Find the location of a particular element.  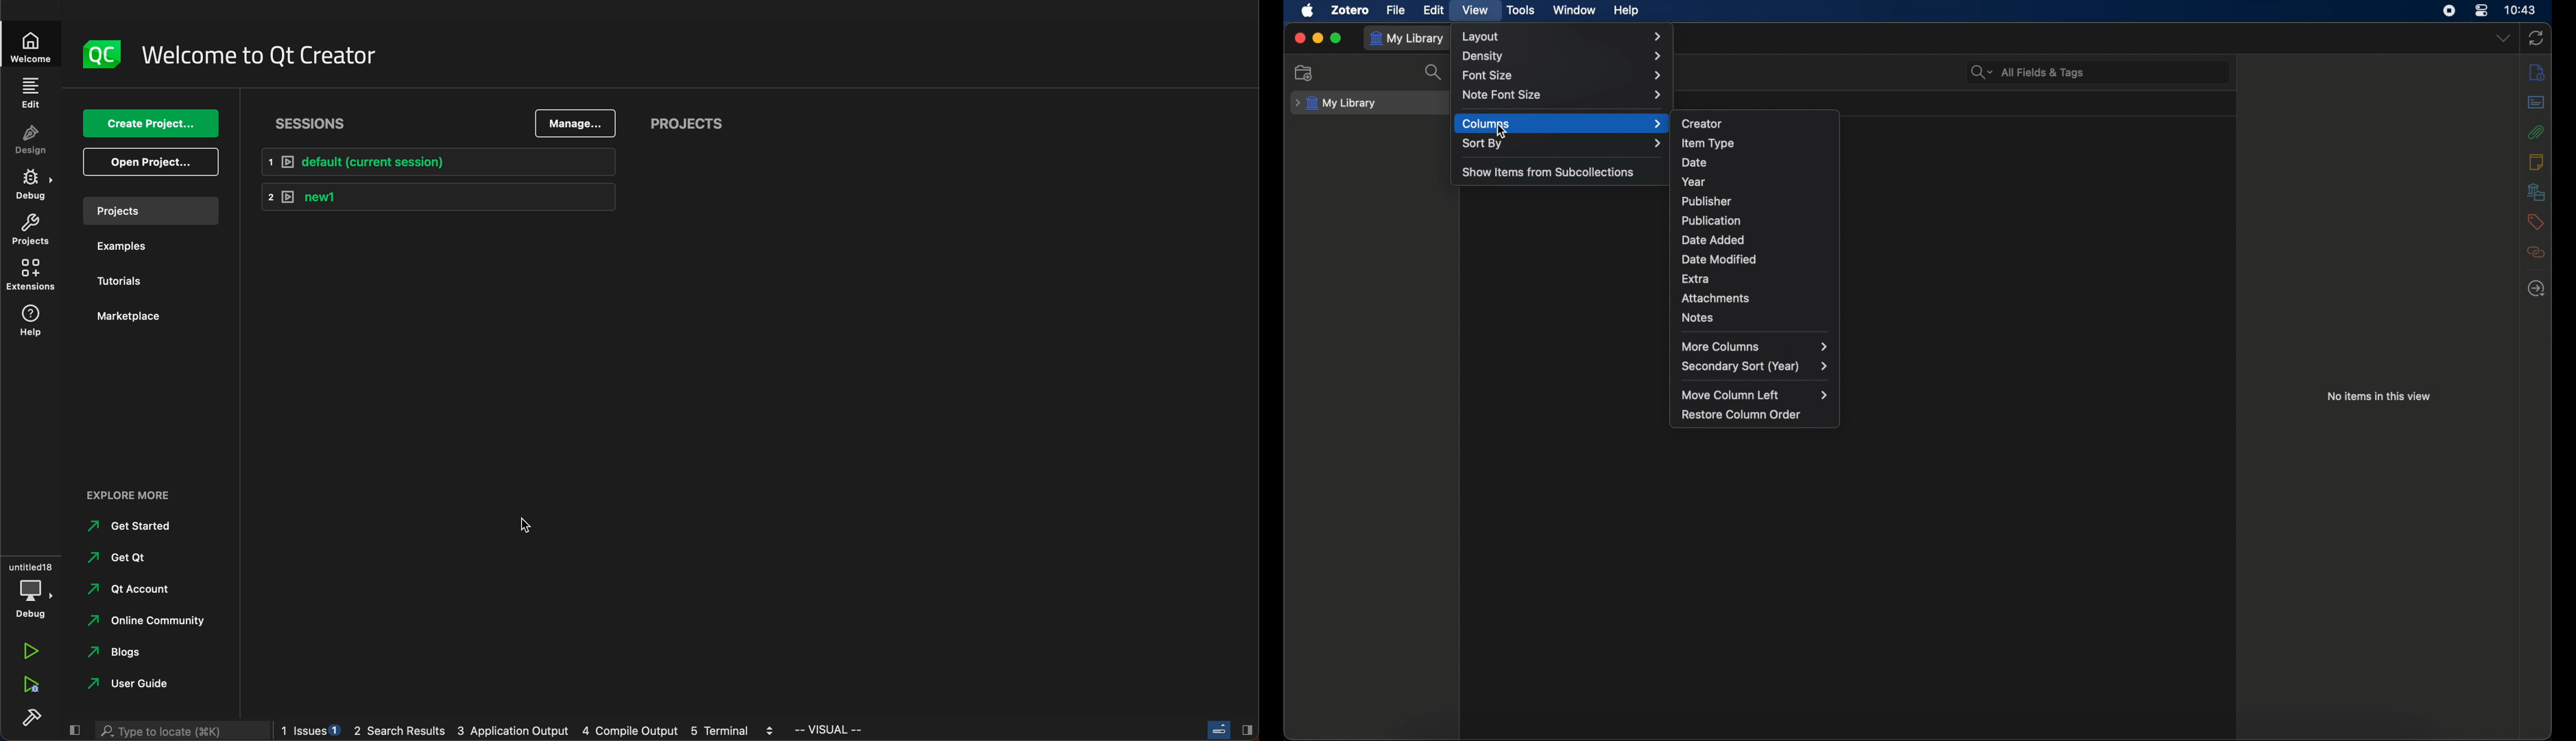

abstract is located at coordinates (2536, 102).